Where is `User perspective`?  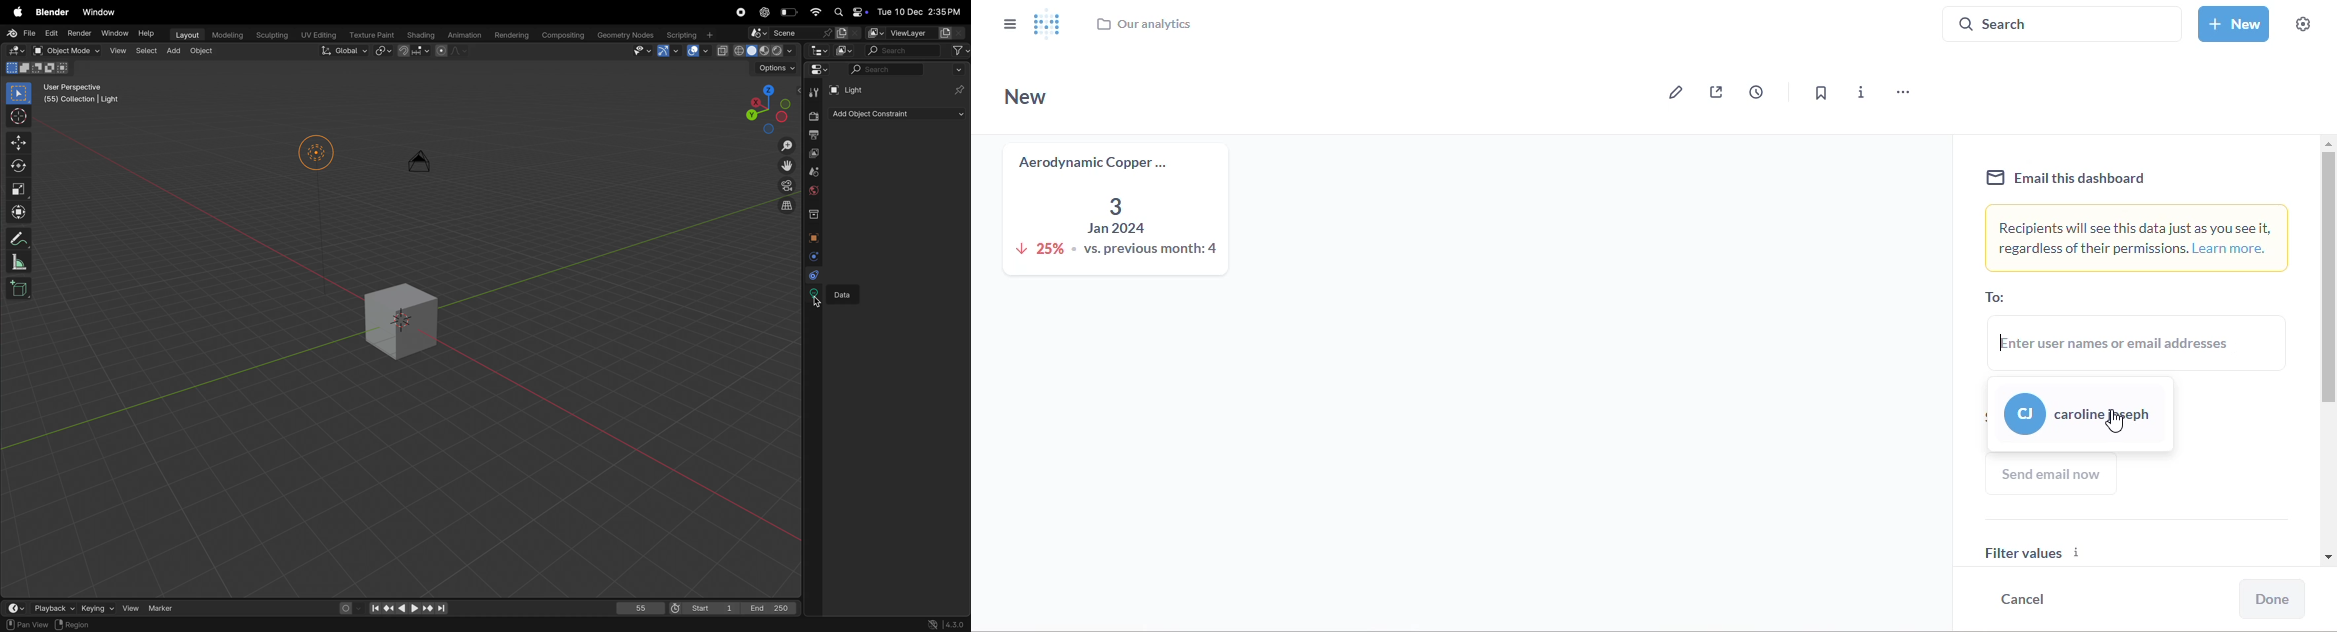 User perspective is located at coordinates (83, 95).